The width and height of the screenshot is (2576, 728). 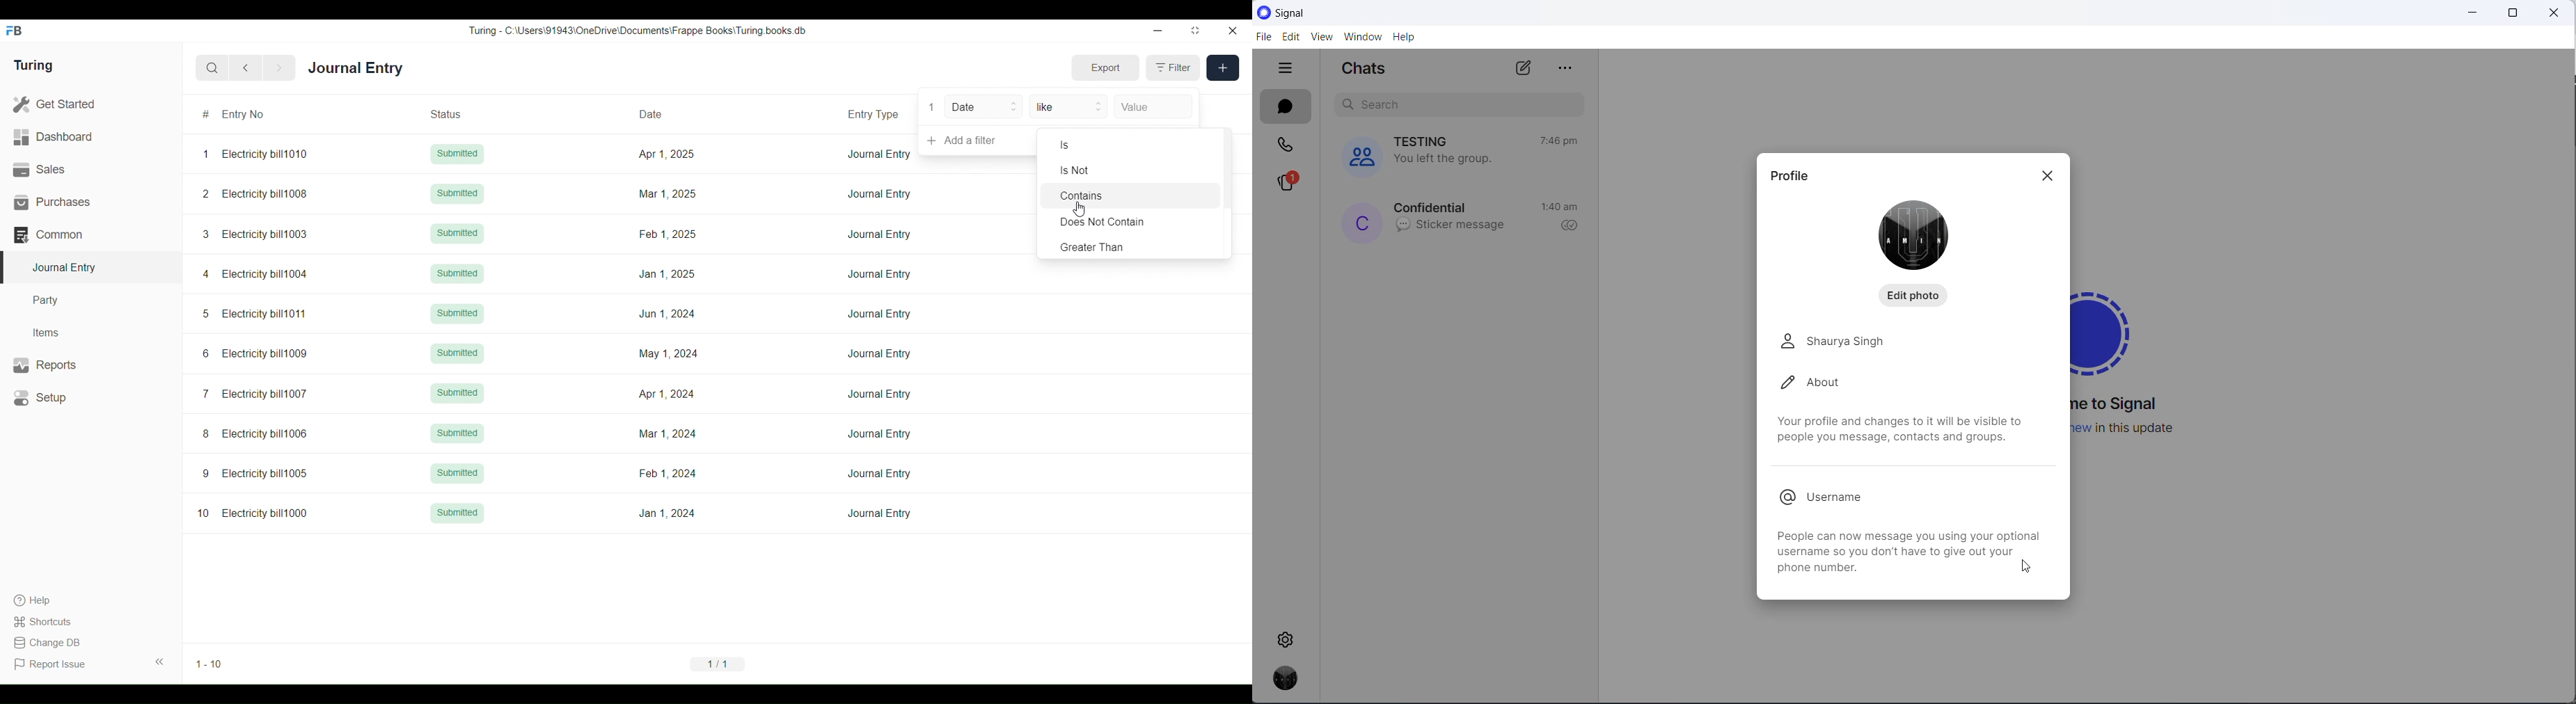 What do you see at coordinates (1363, 37) in the screenshot?
I see `WINDOW` at bounding box center [1363, 37].